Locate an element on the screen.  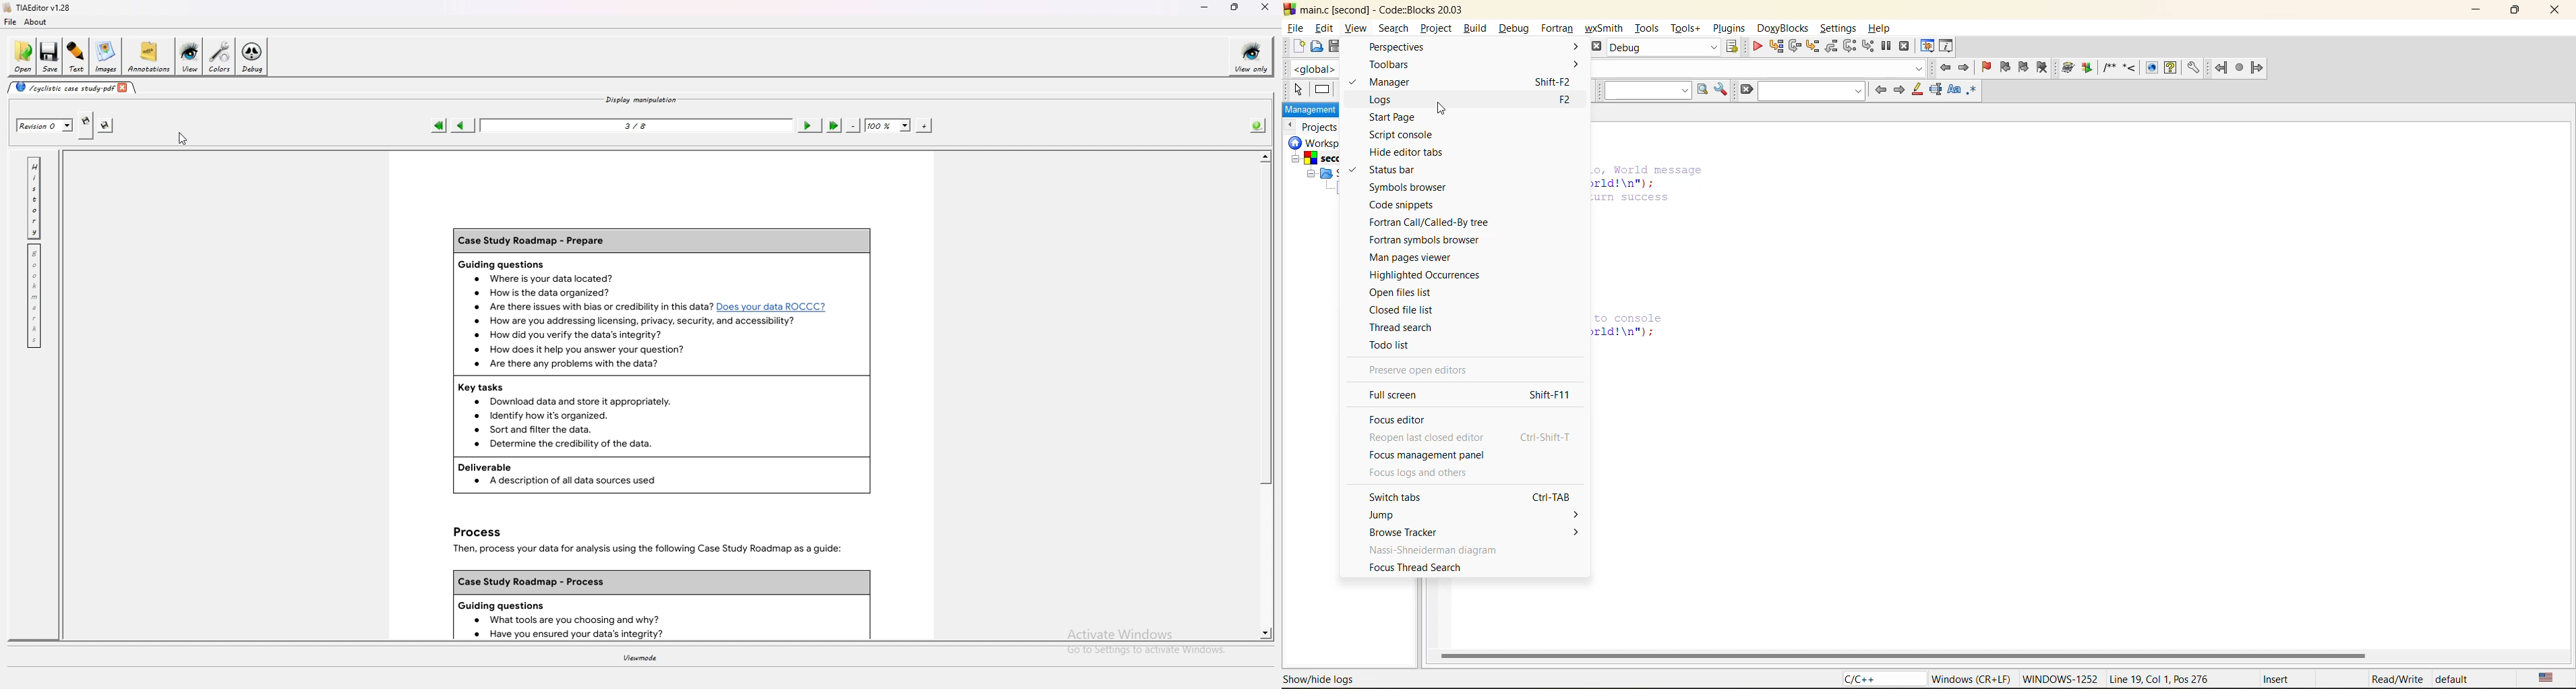
language is located at coordinates (1879, 680).